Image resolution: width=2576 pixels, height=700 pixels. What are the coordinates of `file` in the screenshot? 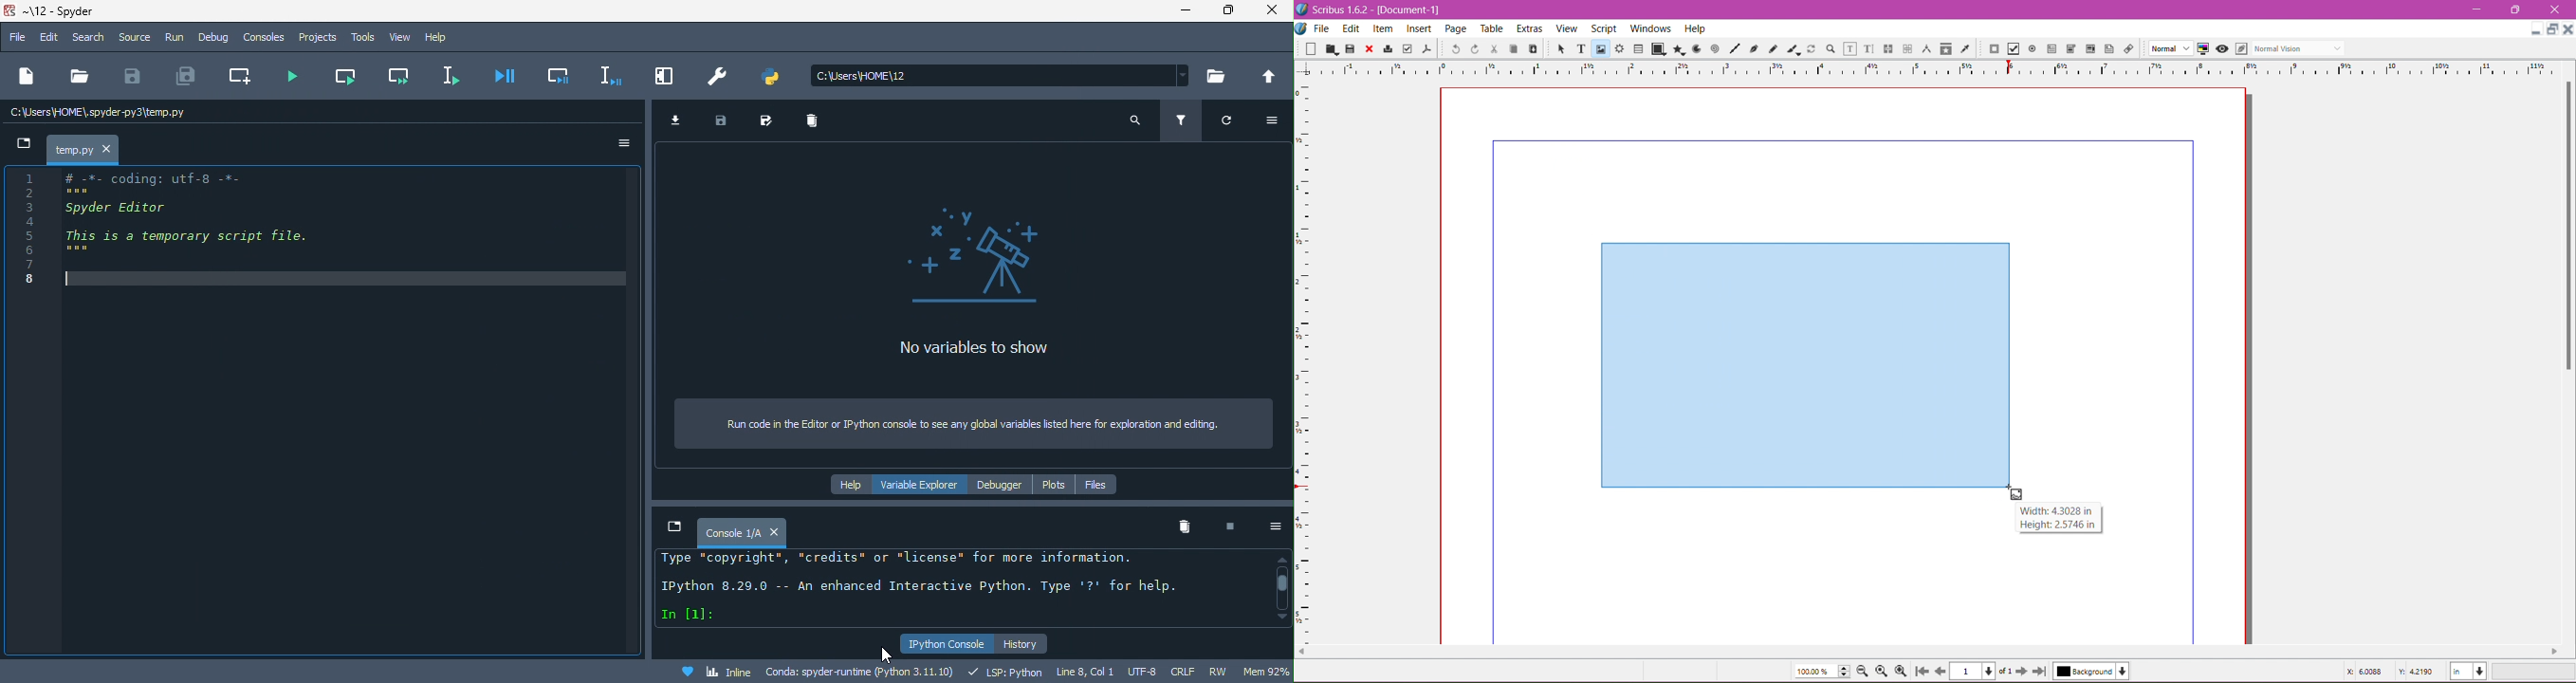 It's located at (15, 39).